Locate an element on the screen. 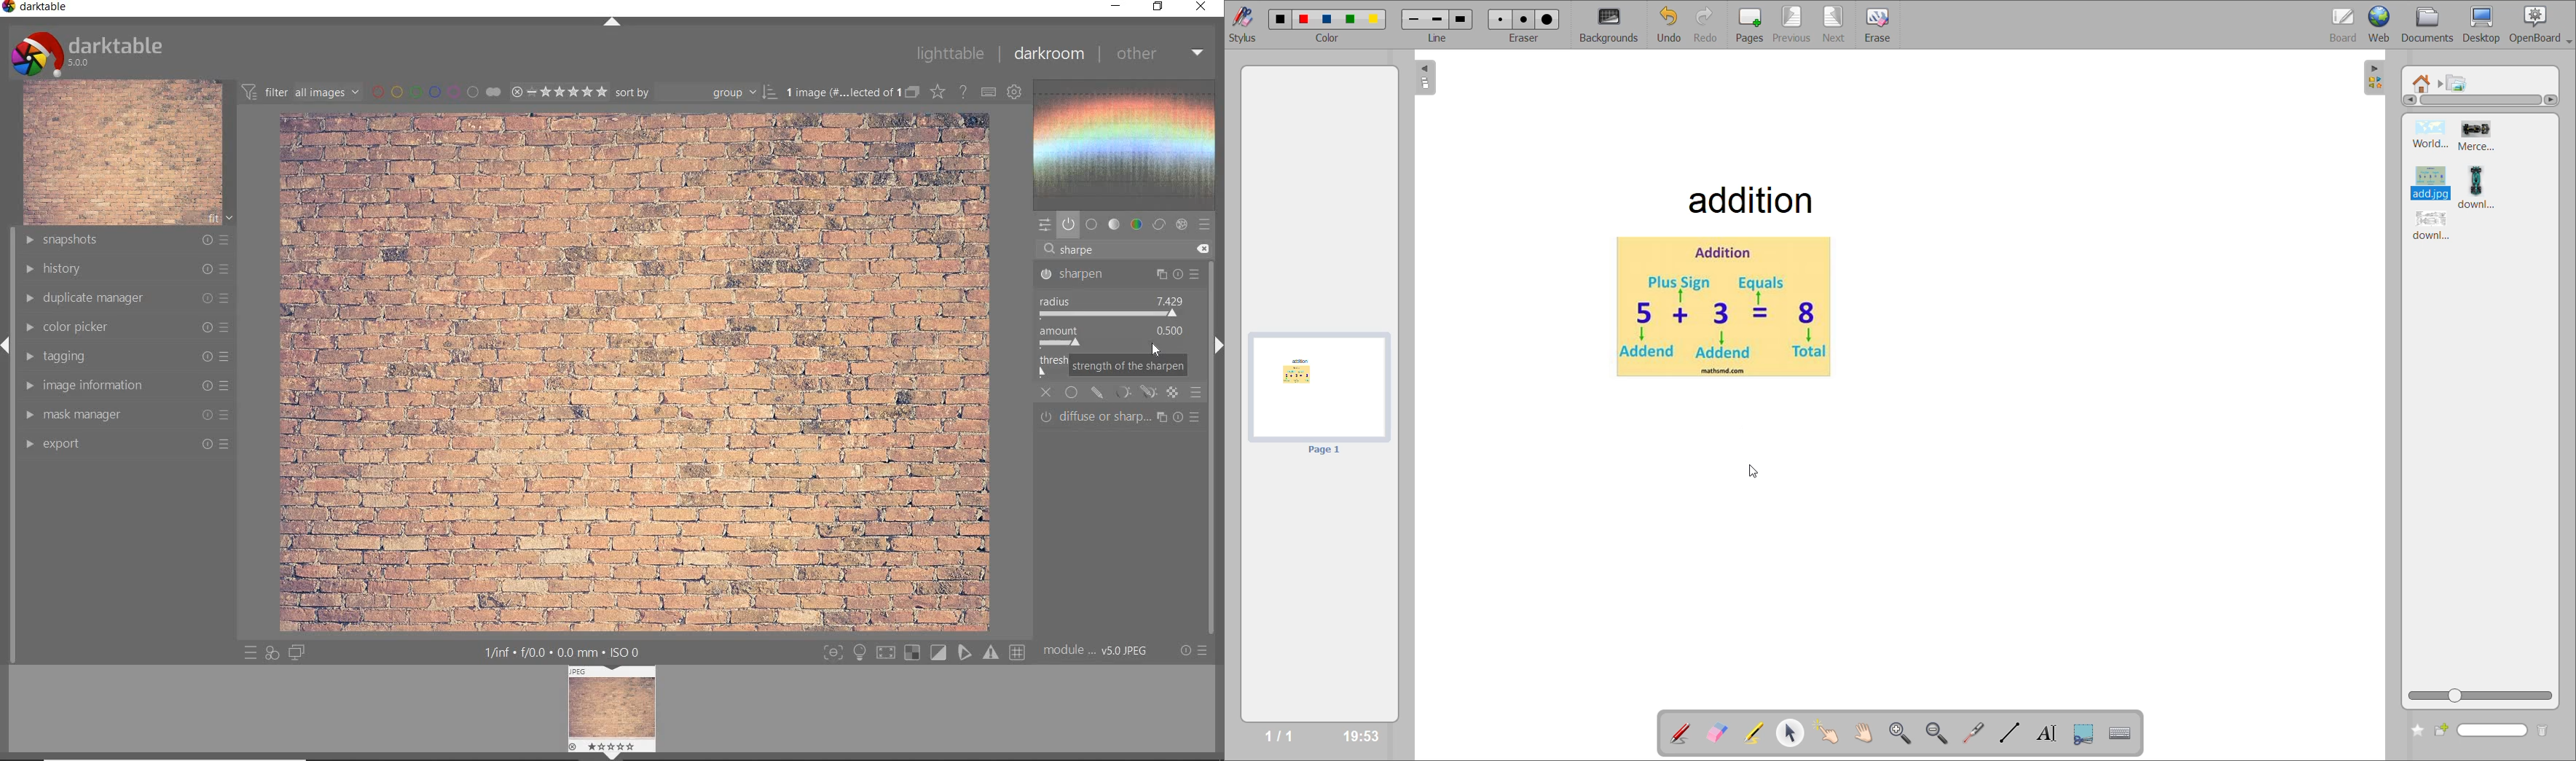 This screenshot has height=784, width=2576. enable for online help is located at coordinates (962, 93).